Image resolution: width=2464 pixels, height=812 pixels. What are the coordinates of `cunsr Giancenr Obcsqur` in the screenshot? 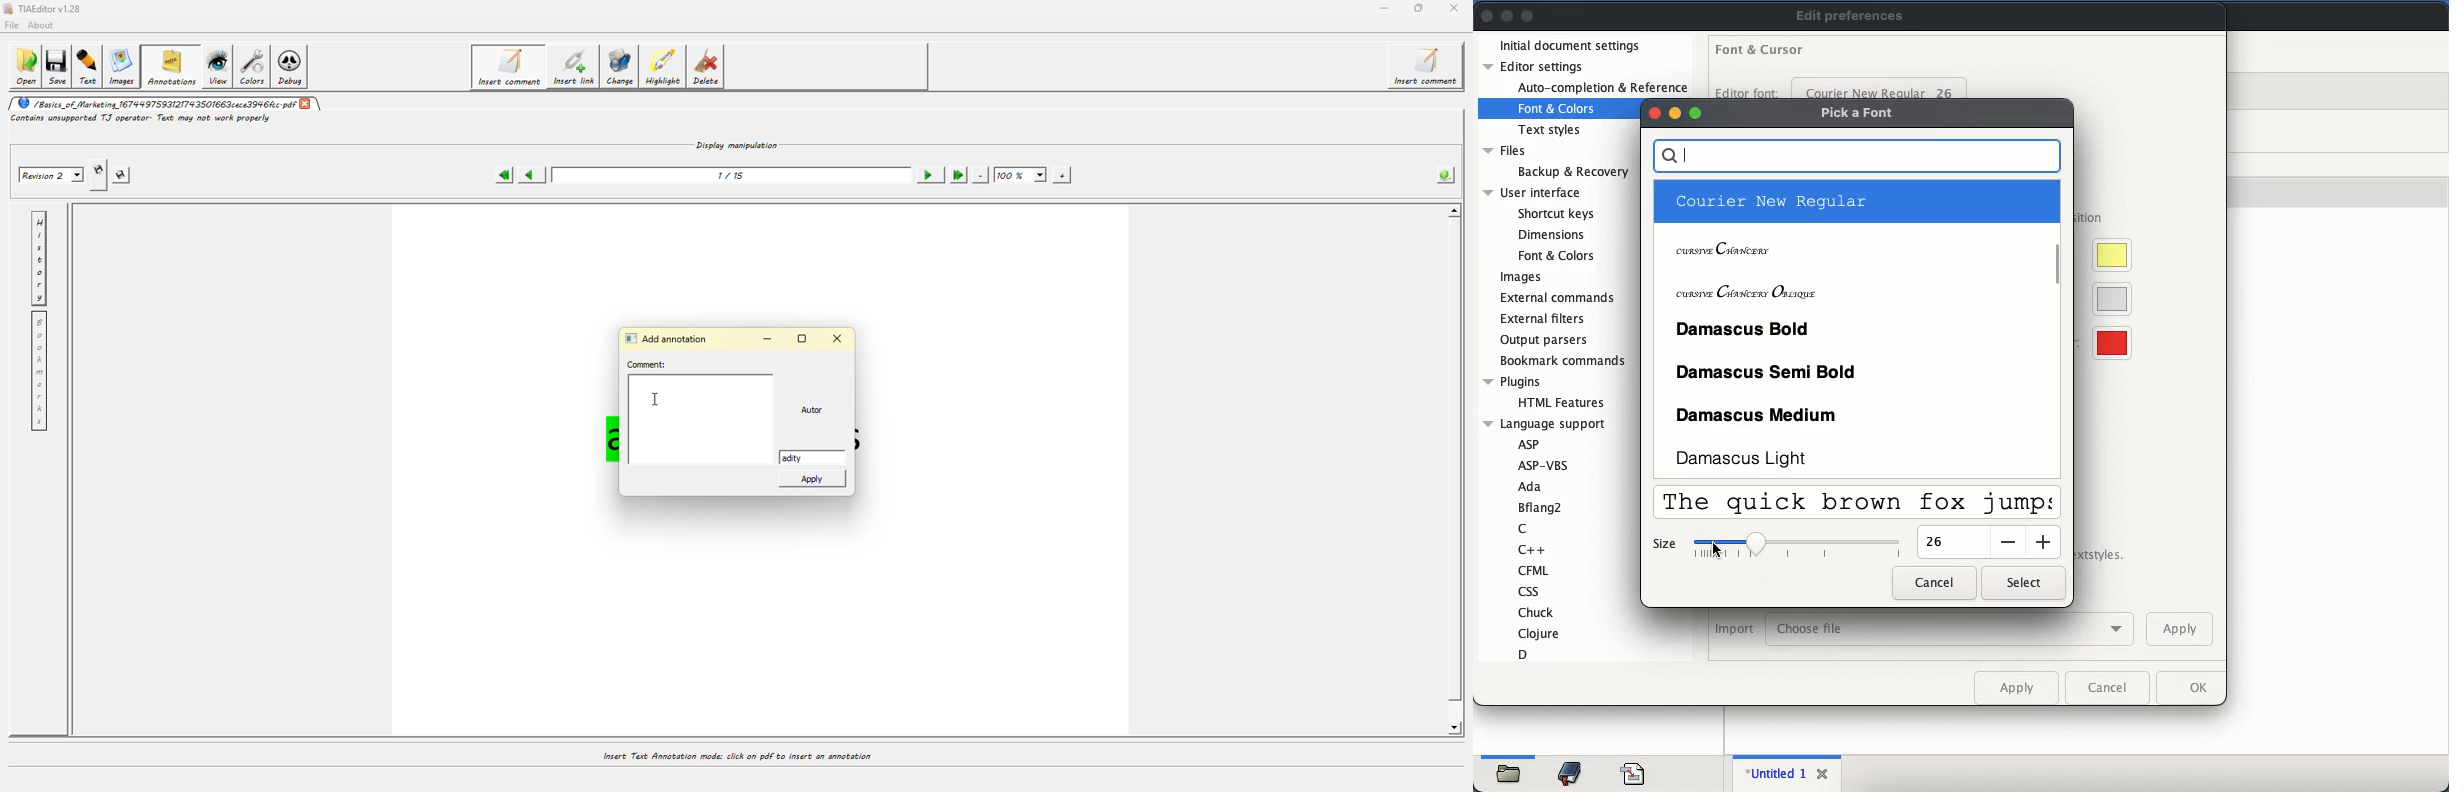 It's located at (1747, 291).